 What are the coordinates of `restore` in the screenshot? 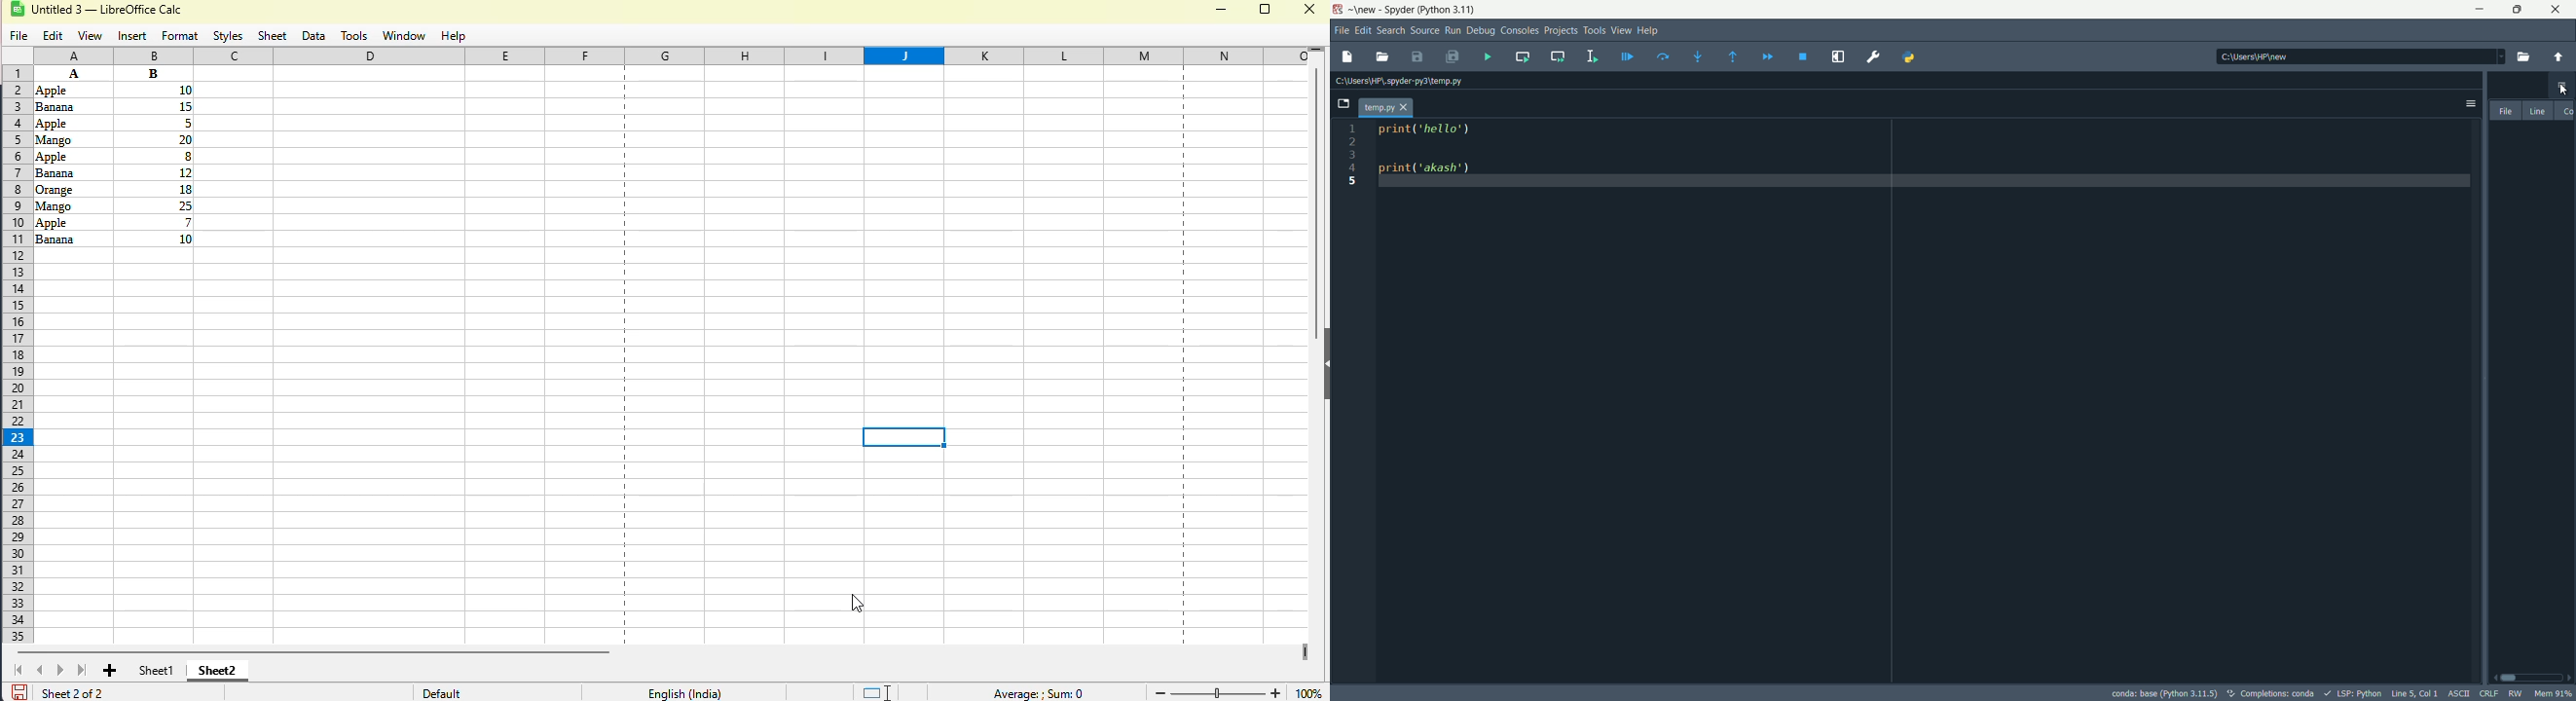 It's located at (2517, 10).